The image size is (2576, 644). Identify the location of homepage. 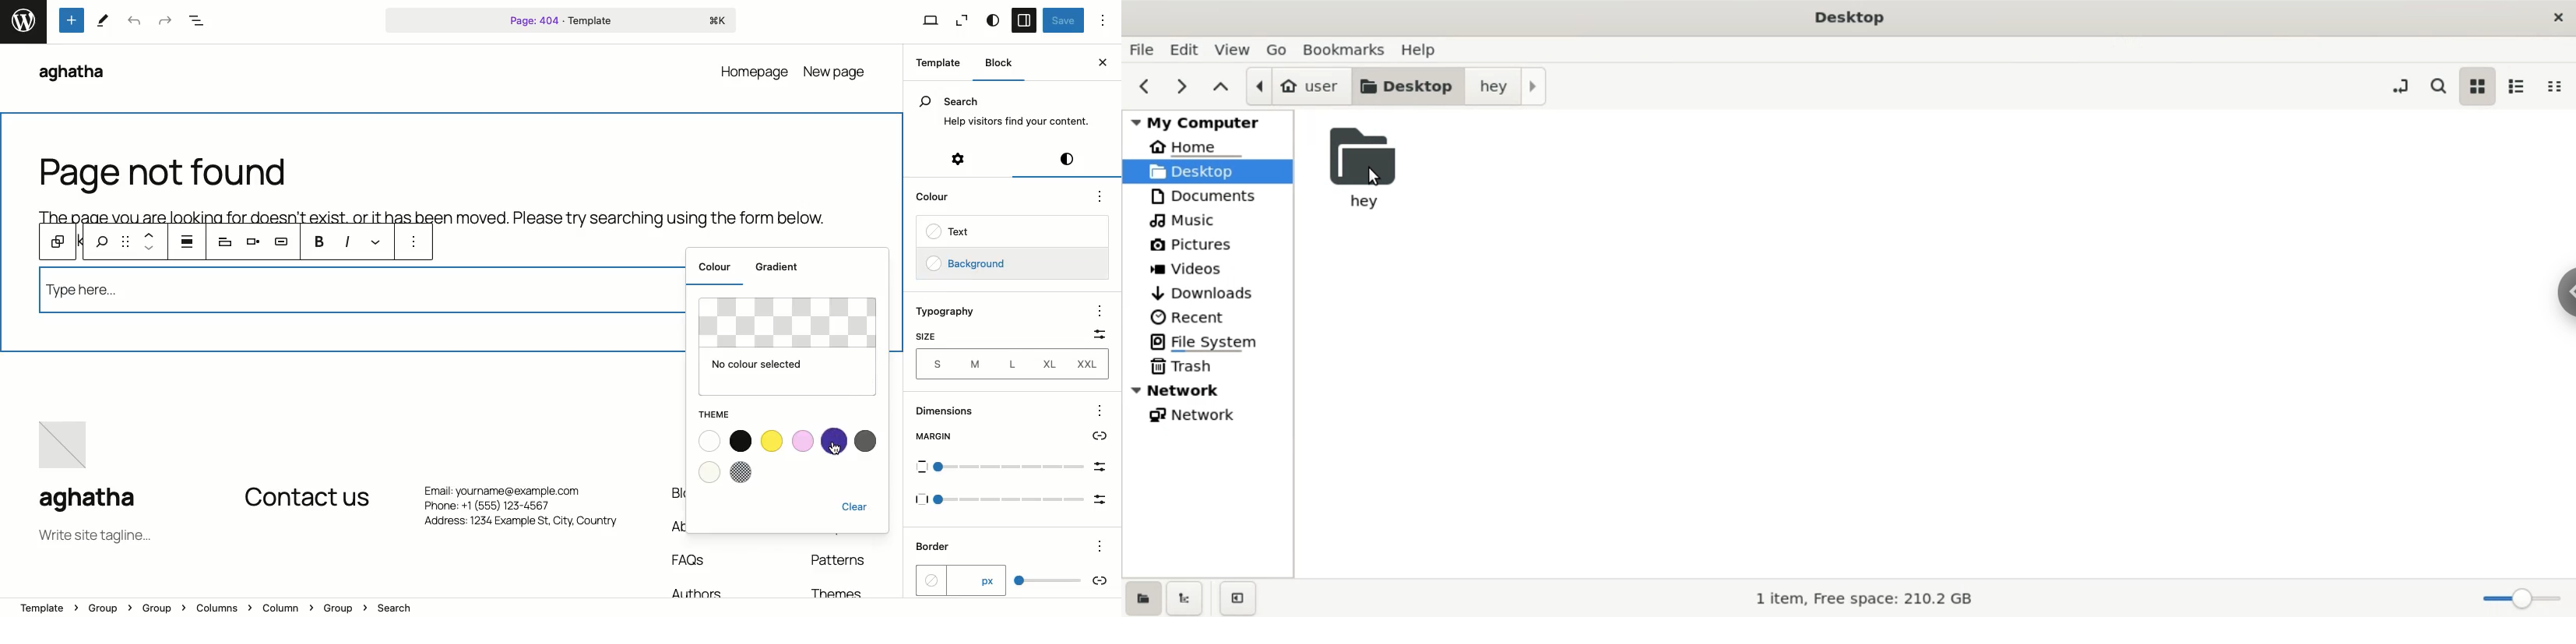
(755, 70).